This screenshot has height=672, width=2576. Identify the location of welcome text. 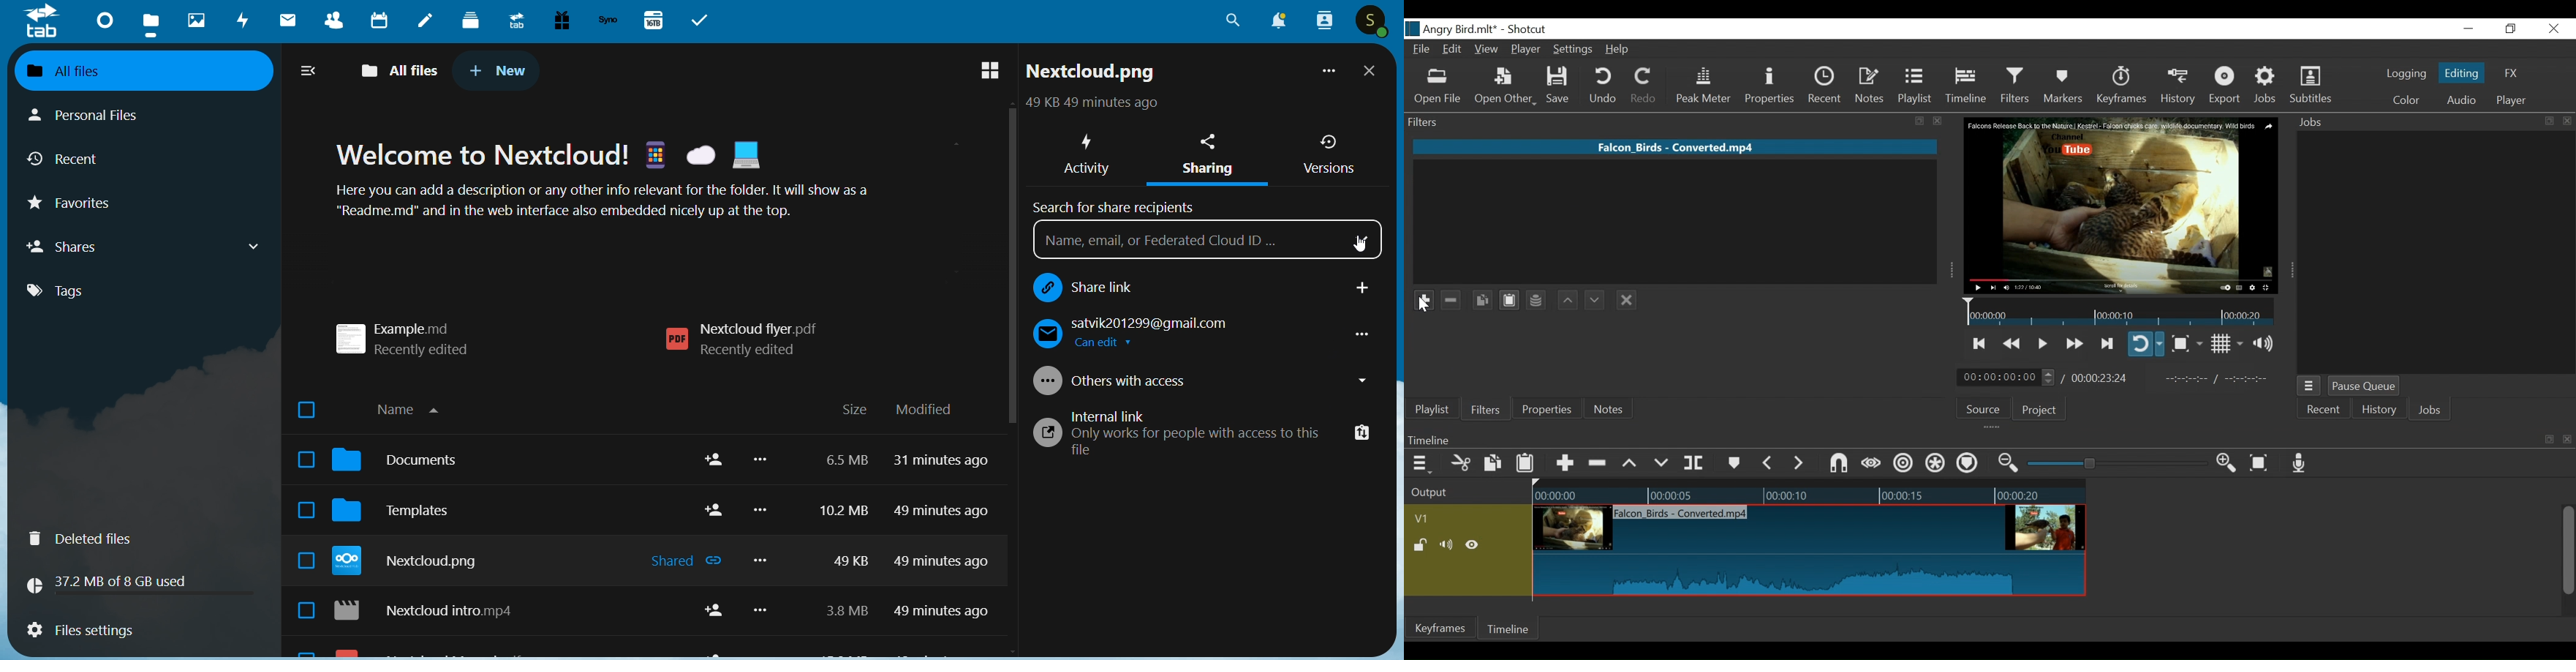
(623, 184).